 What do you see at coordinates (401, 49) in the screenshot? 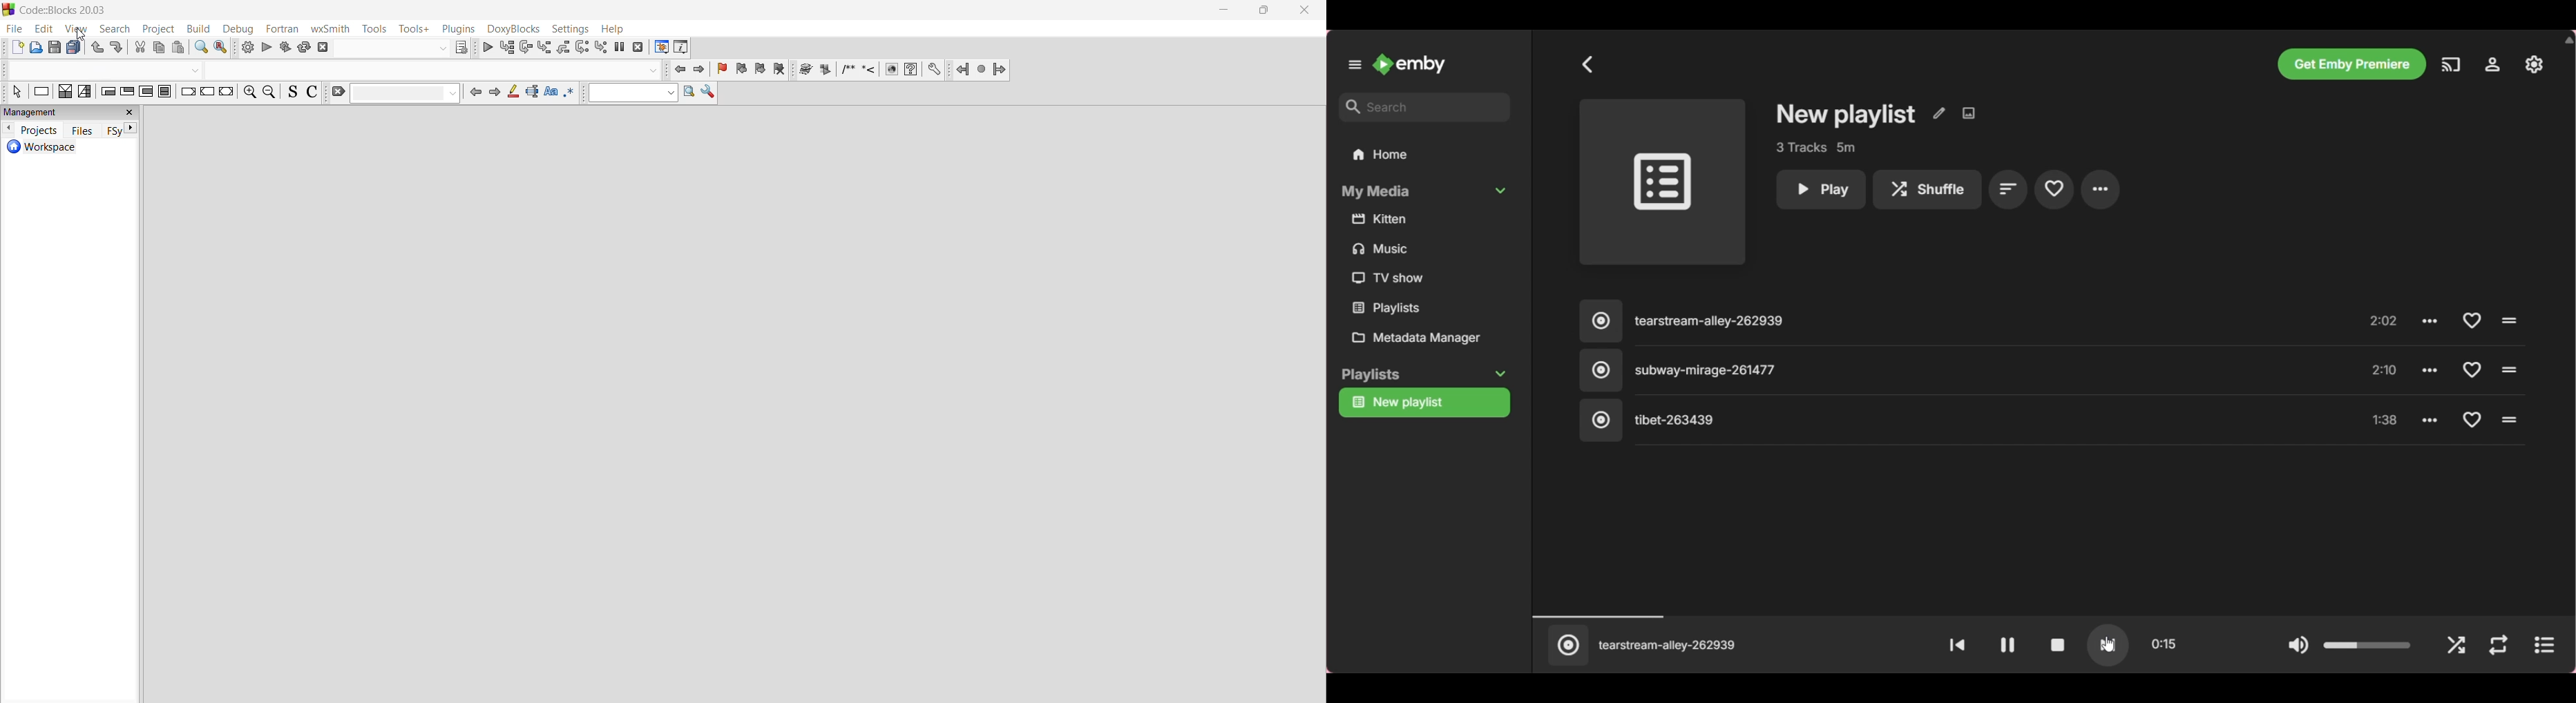
I see `show the select target dialog` at bounding box center [401, 49].